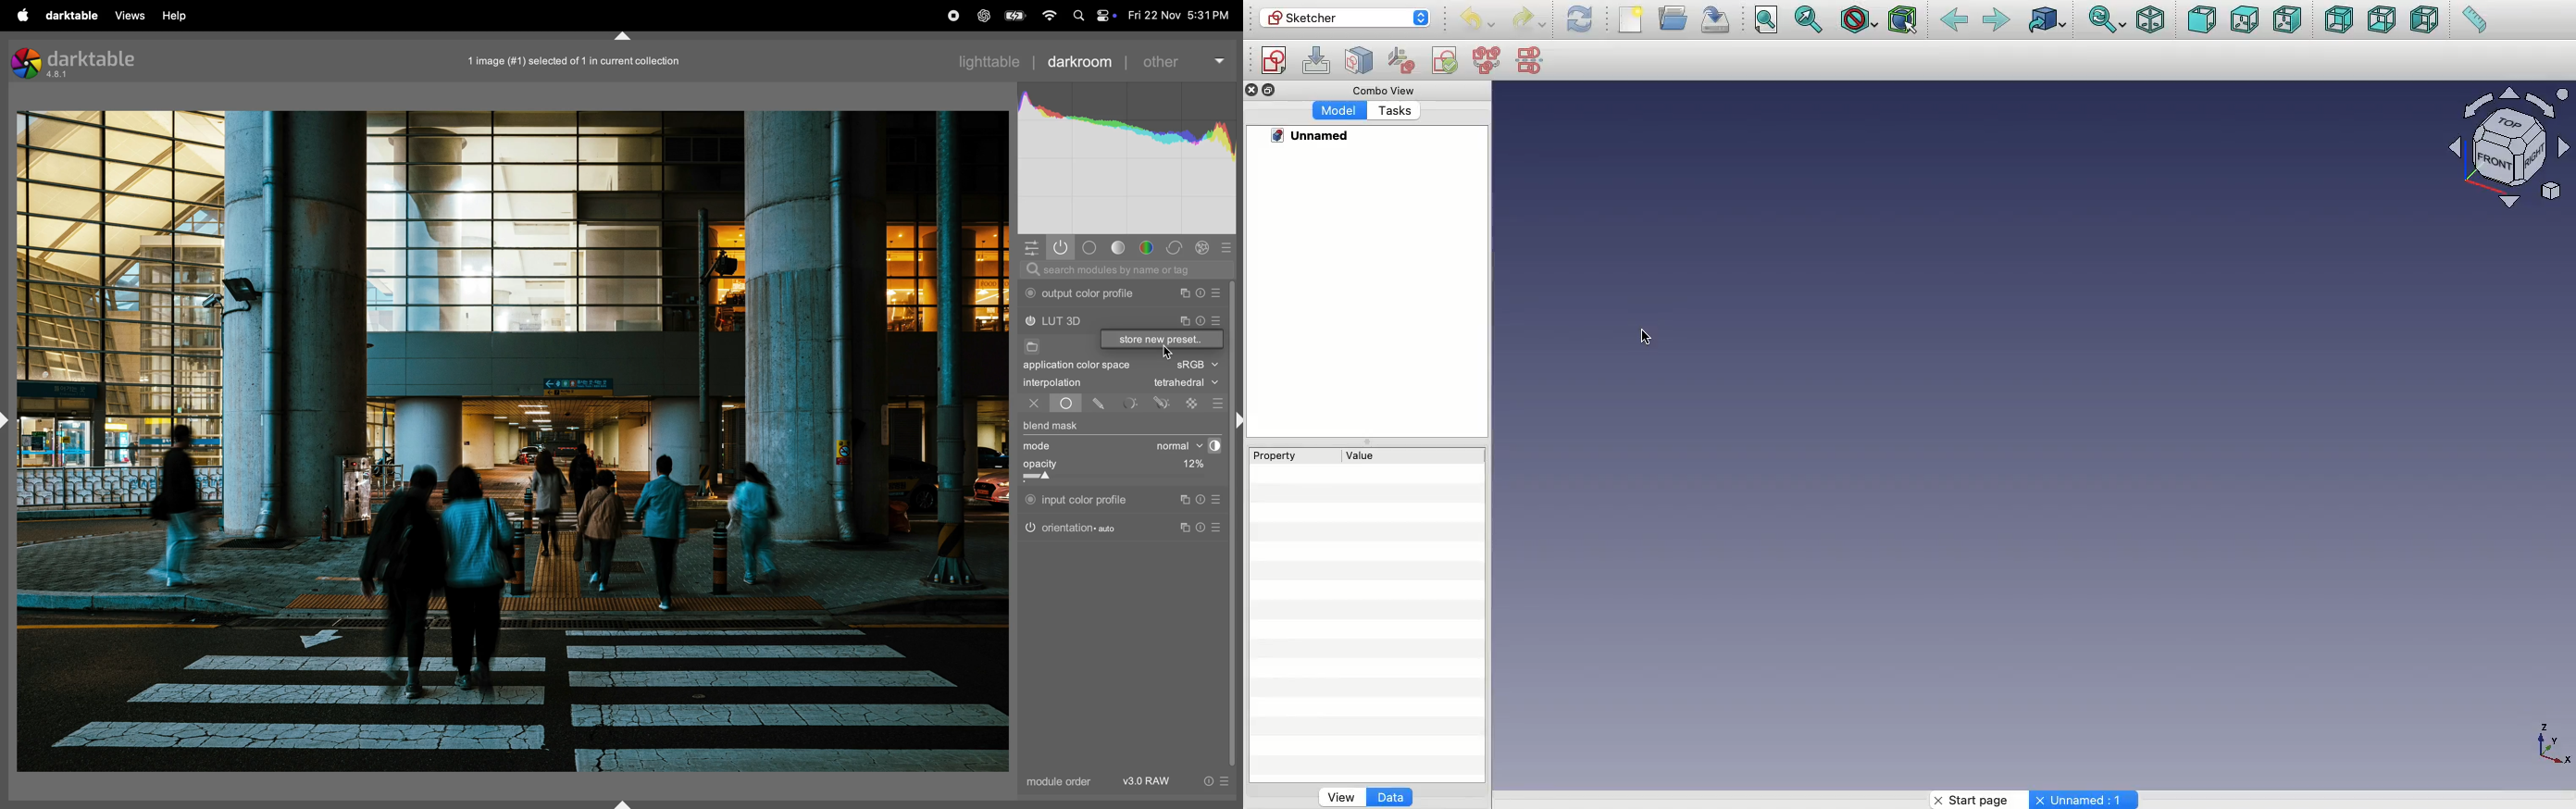 Image resolution: width=2576 pixels, height=812 pixels. What do you see at coordinates (1631, 19) in the screenshot?
I see `New` at bounding box center [1631, 19].